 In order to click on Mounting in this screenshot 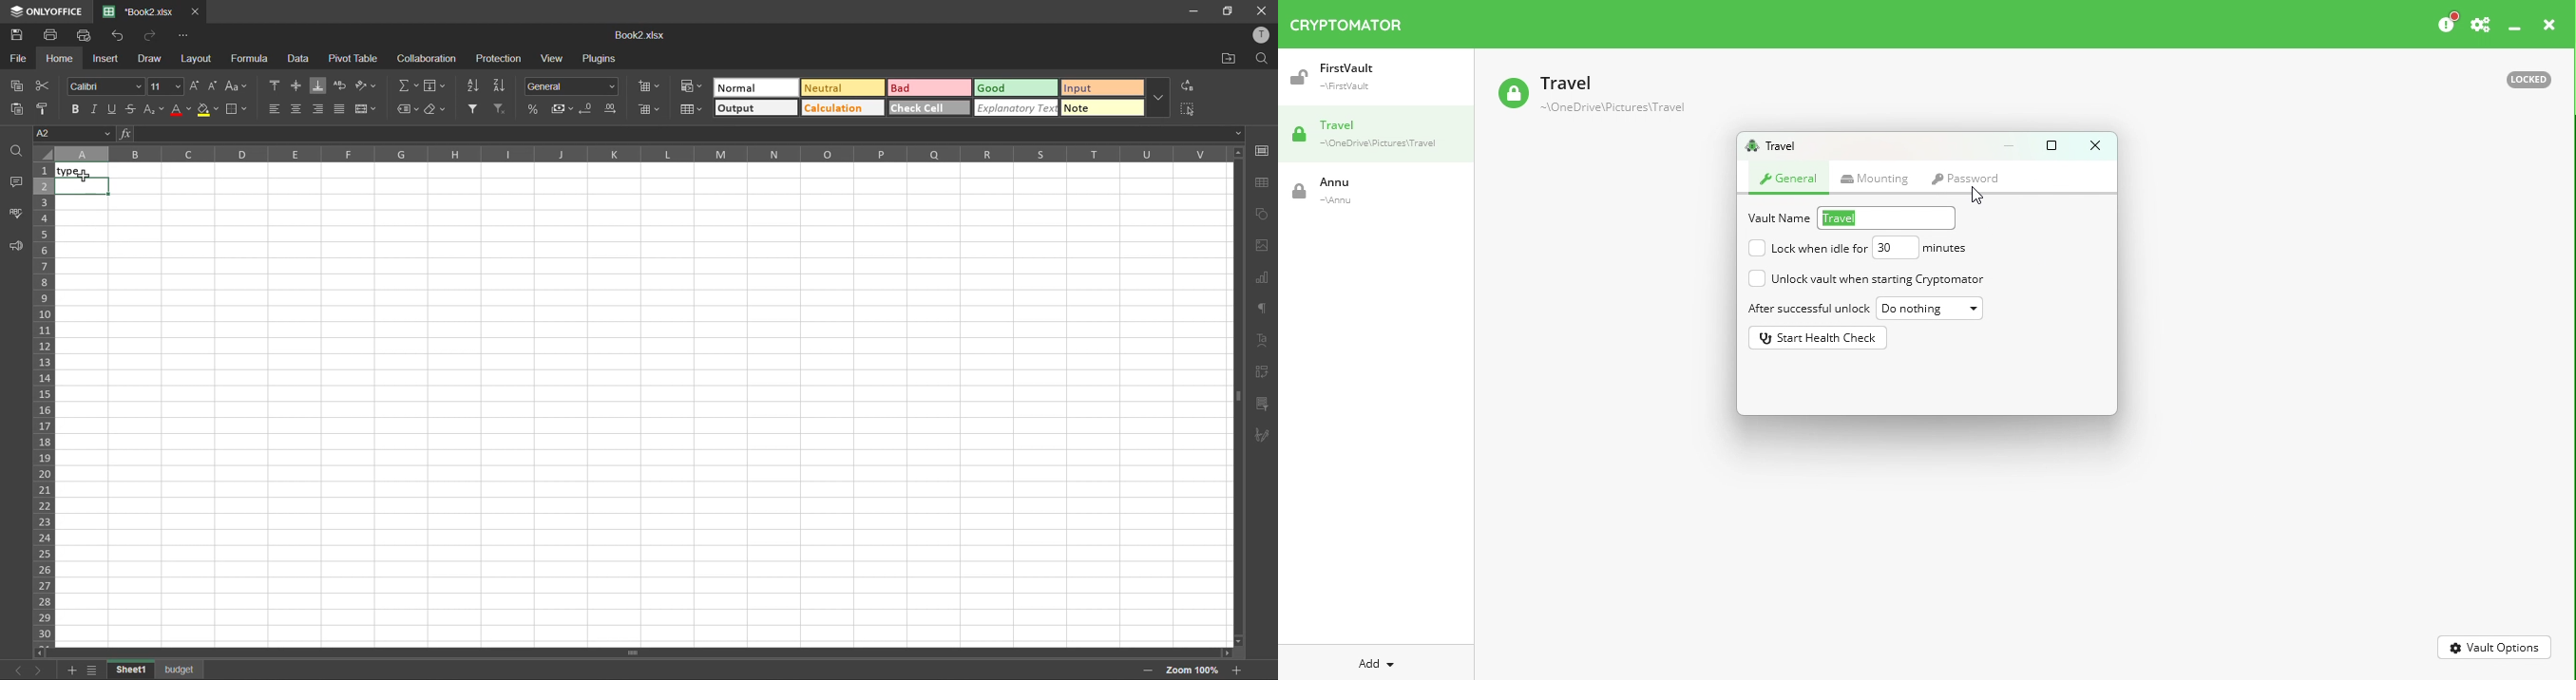, I will do `click(1879, 179)`.